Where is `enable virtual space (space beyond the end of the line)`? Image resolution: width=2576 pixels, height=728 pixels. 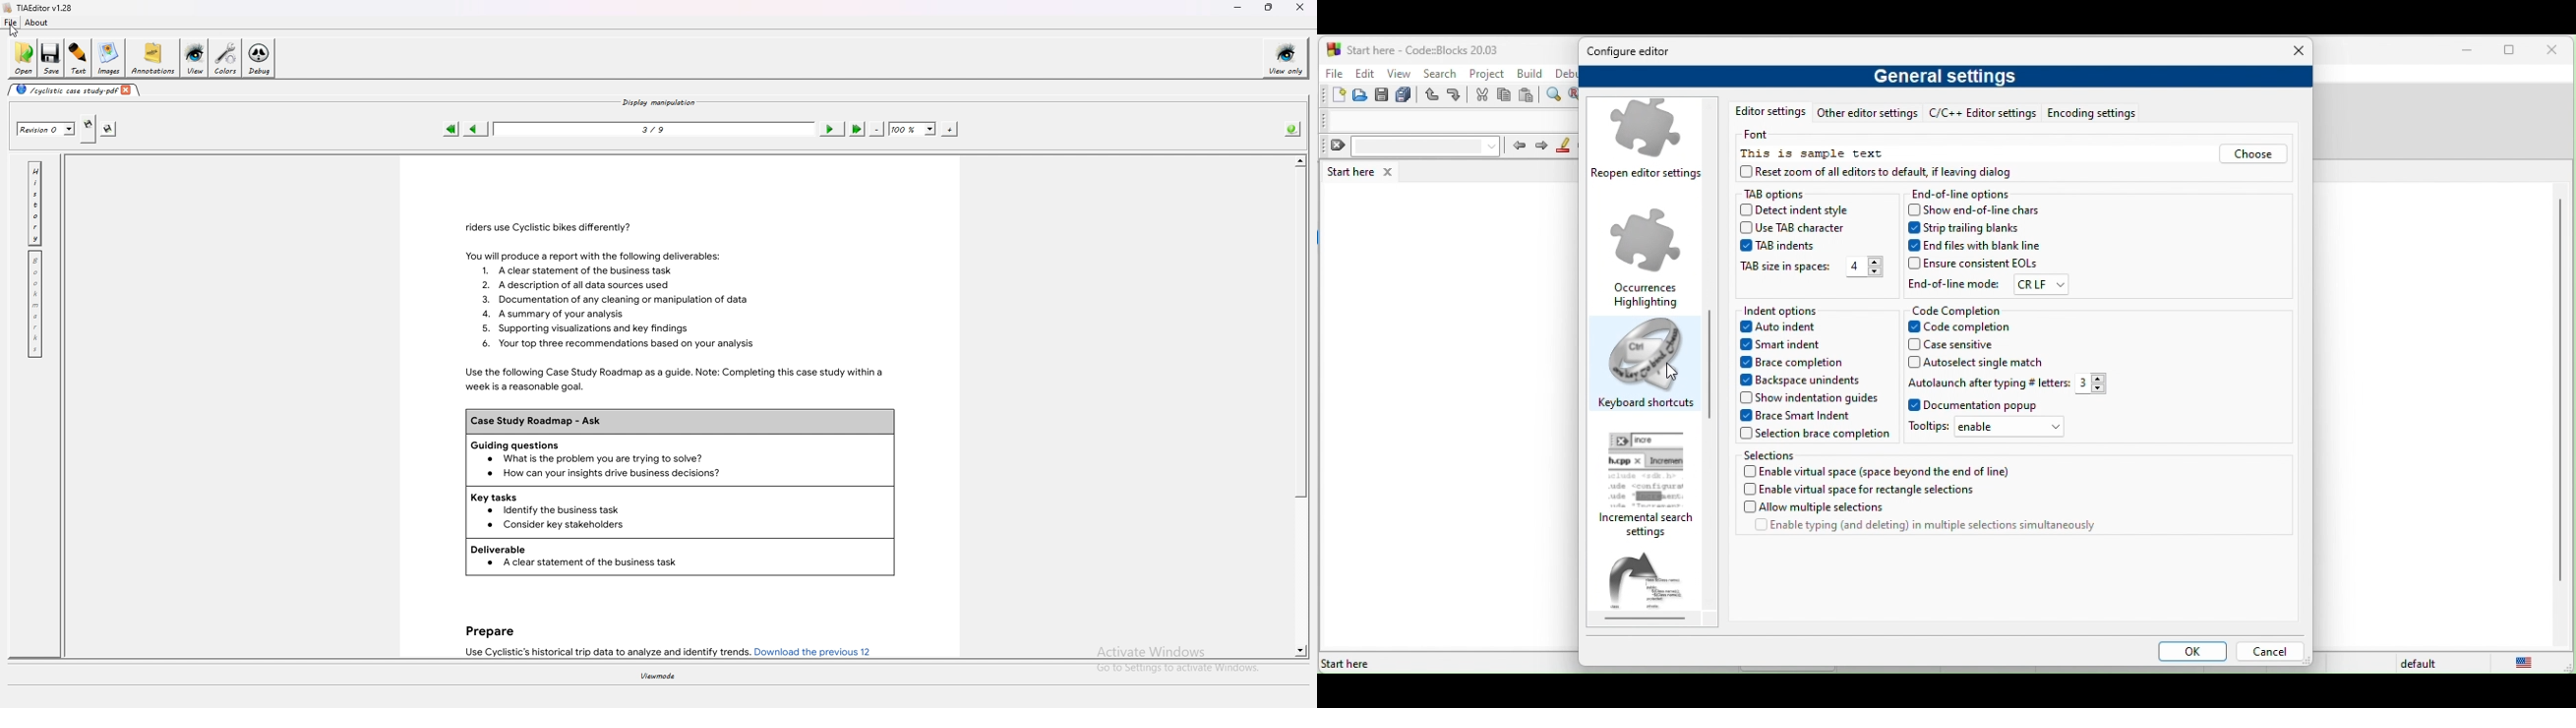
enable virtual space (space beyond the end of the line) is located at coordinates (1881, 471).